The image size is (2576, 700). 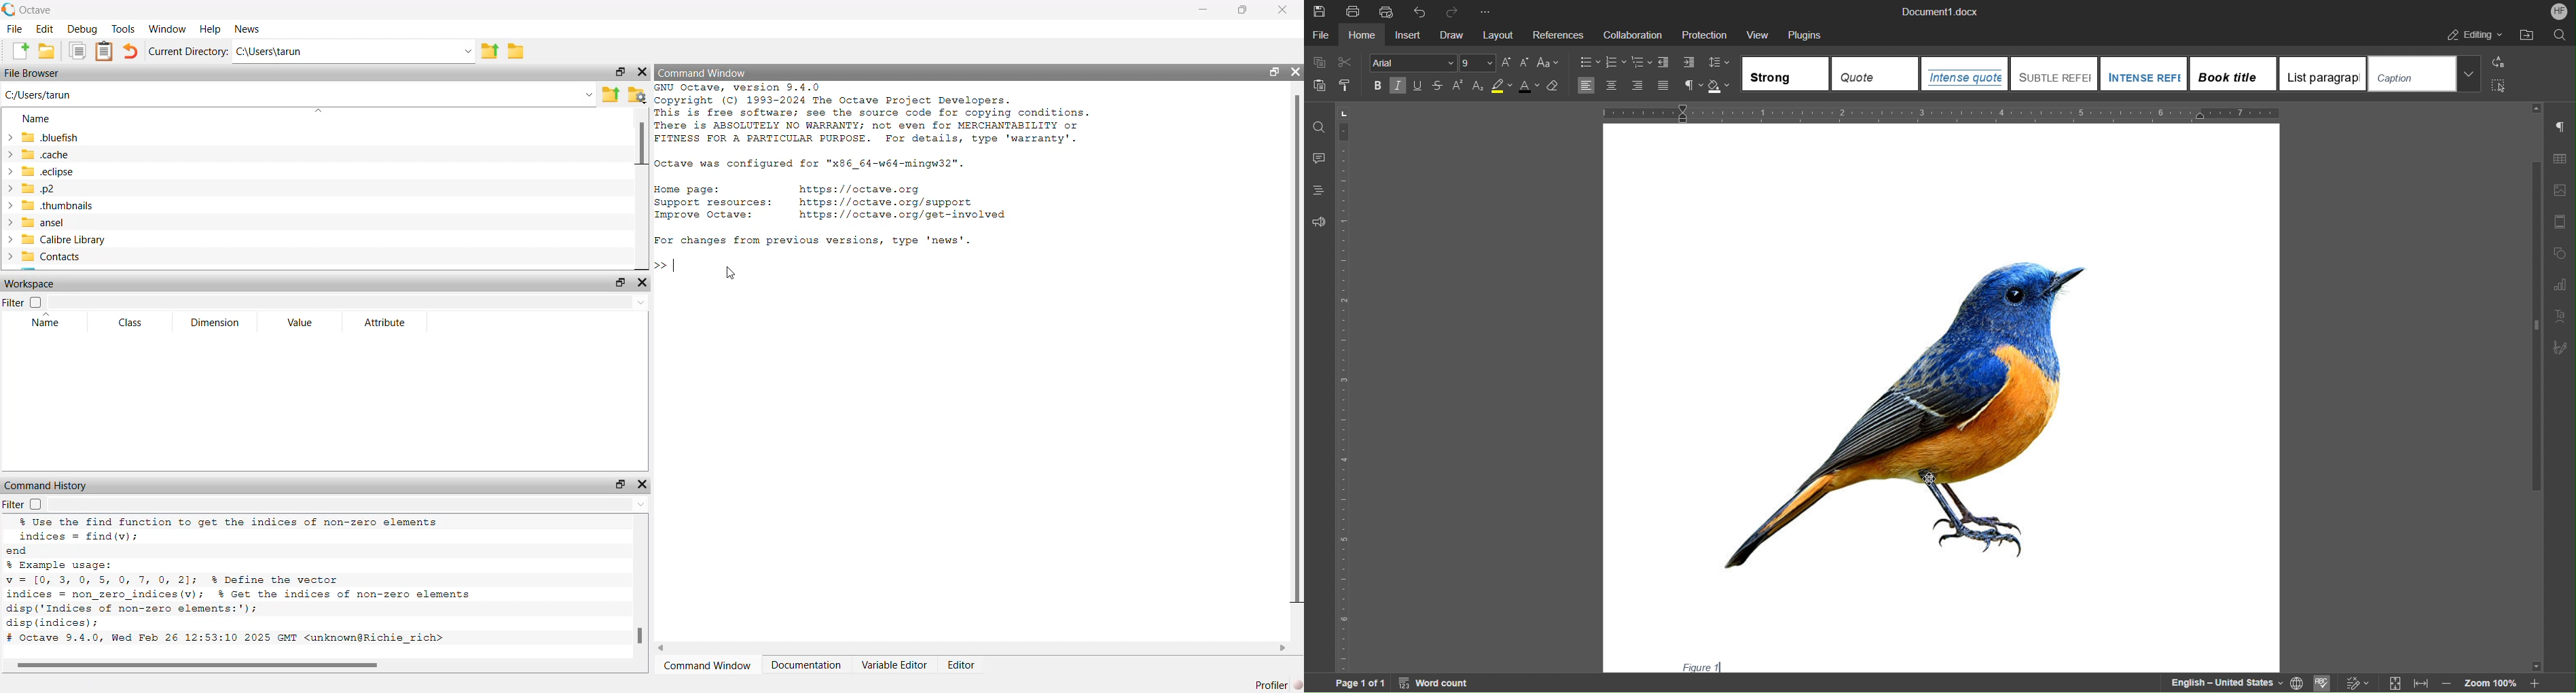 What do you see at coordinates (1524, 62) in the screenshot?
I see `Decrease Font Size` at bounding box center [1524, 62].